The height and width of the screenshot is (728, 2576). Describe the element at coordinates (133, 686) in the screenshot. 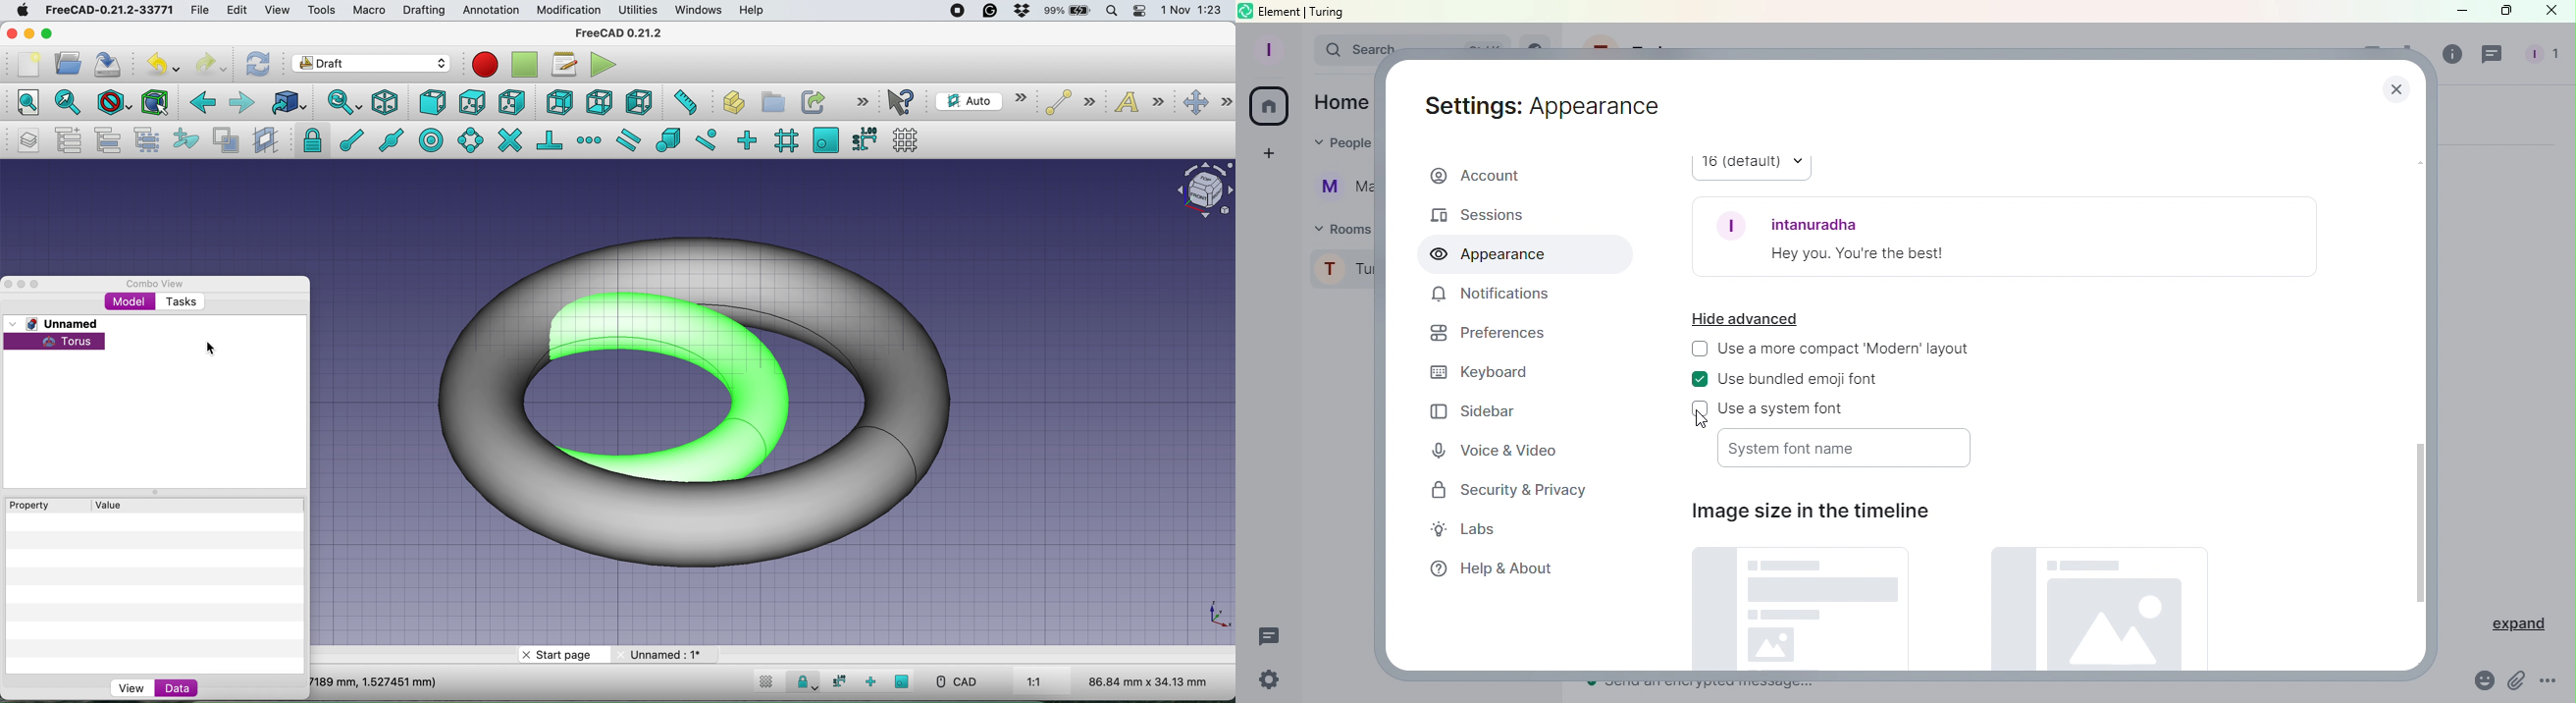

I see `View` at that location.